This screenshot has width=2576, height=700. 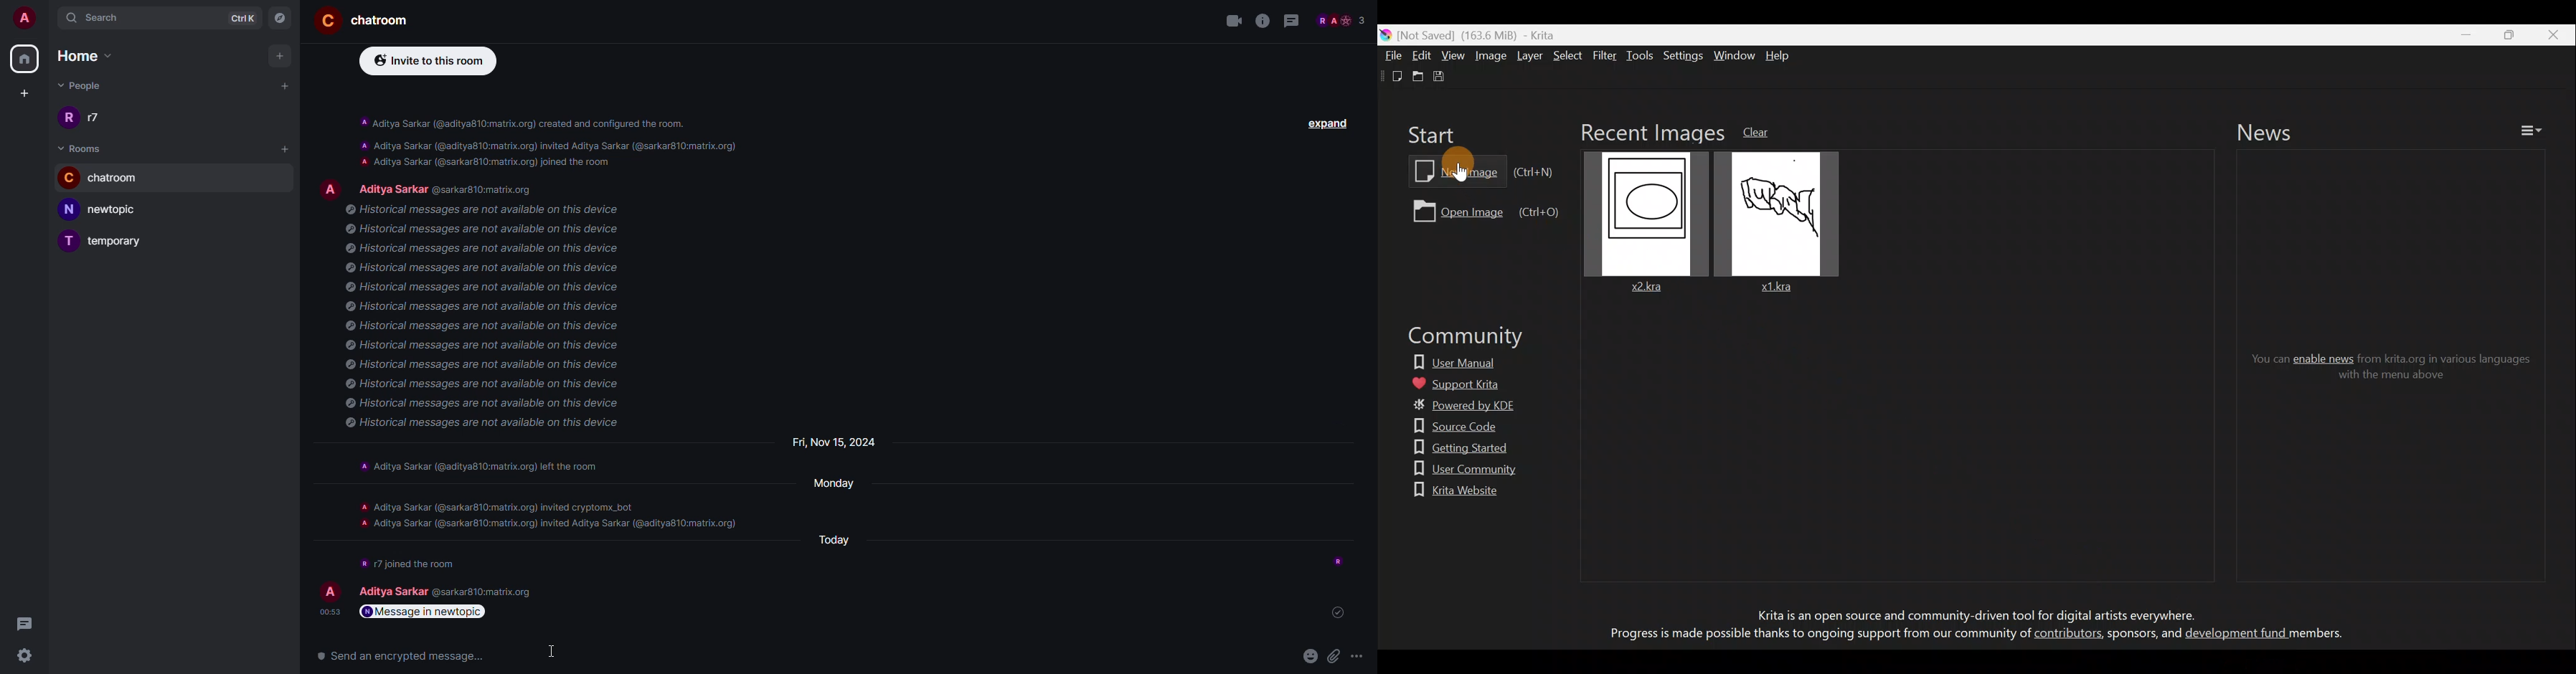 I want to click on Tools, so click(x=1642, y=56).